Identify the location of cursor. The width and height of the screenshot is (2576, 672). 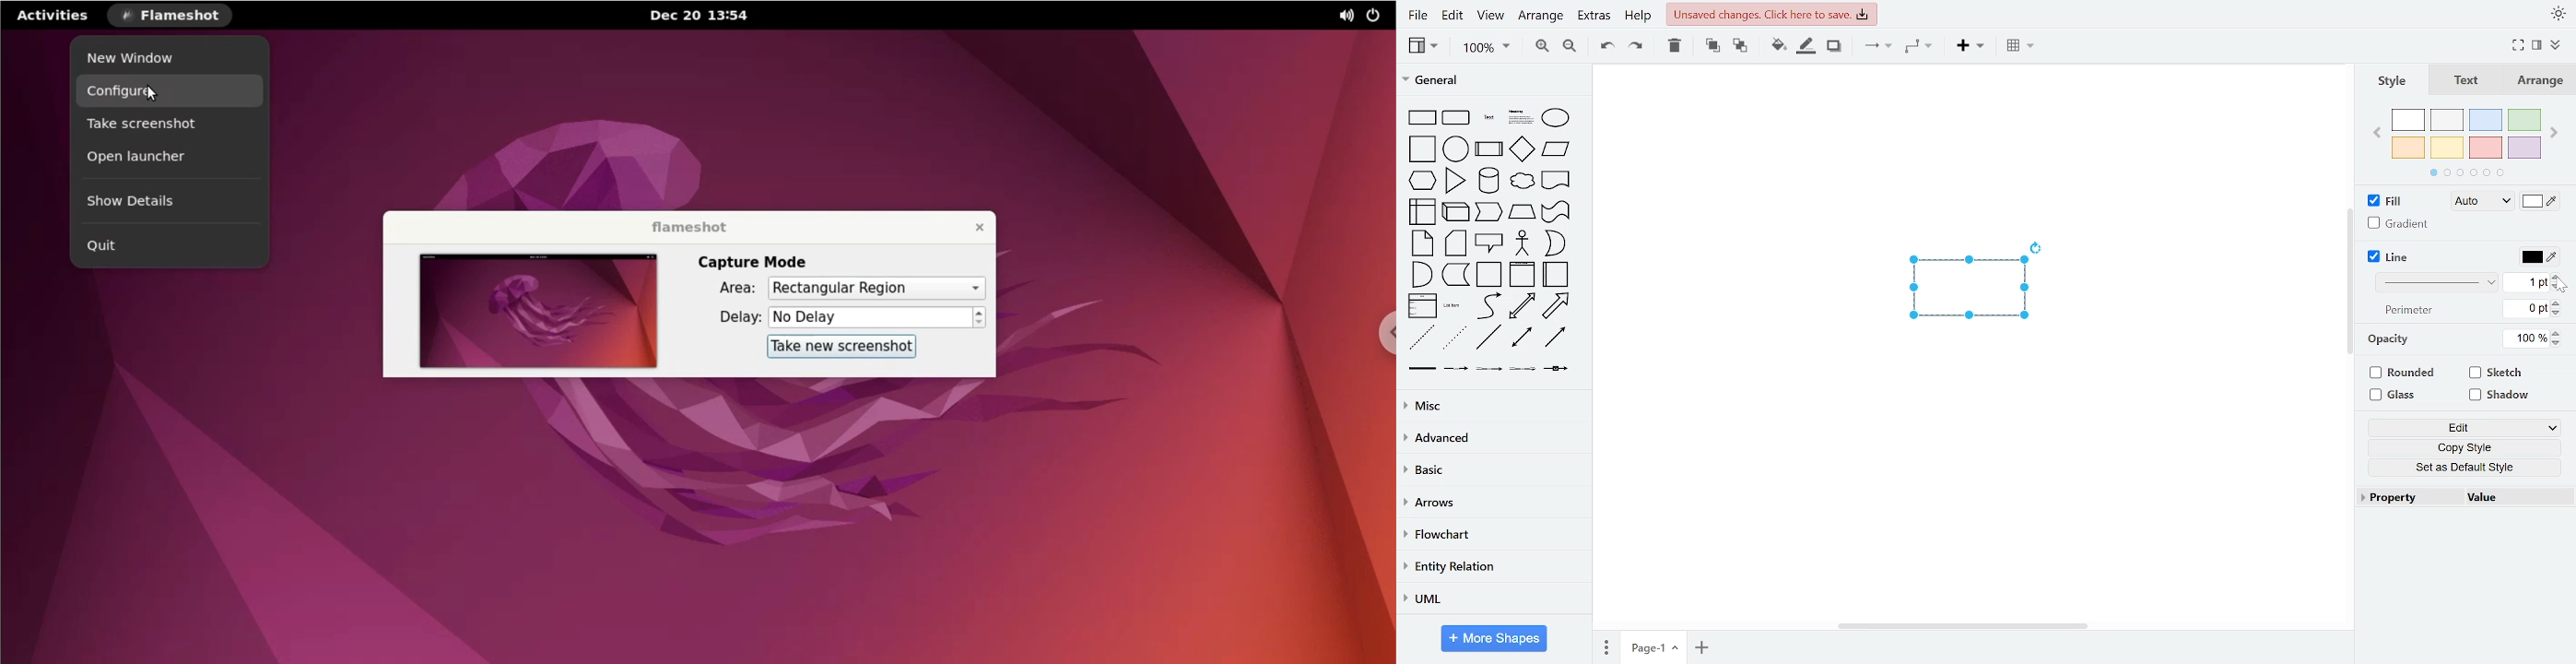
(2563, 286).